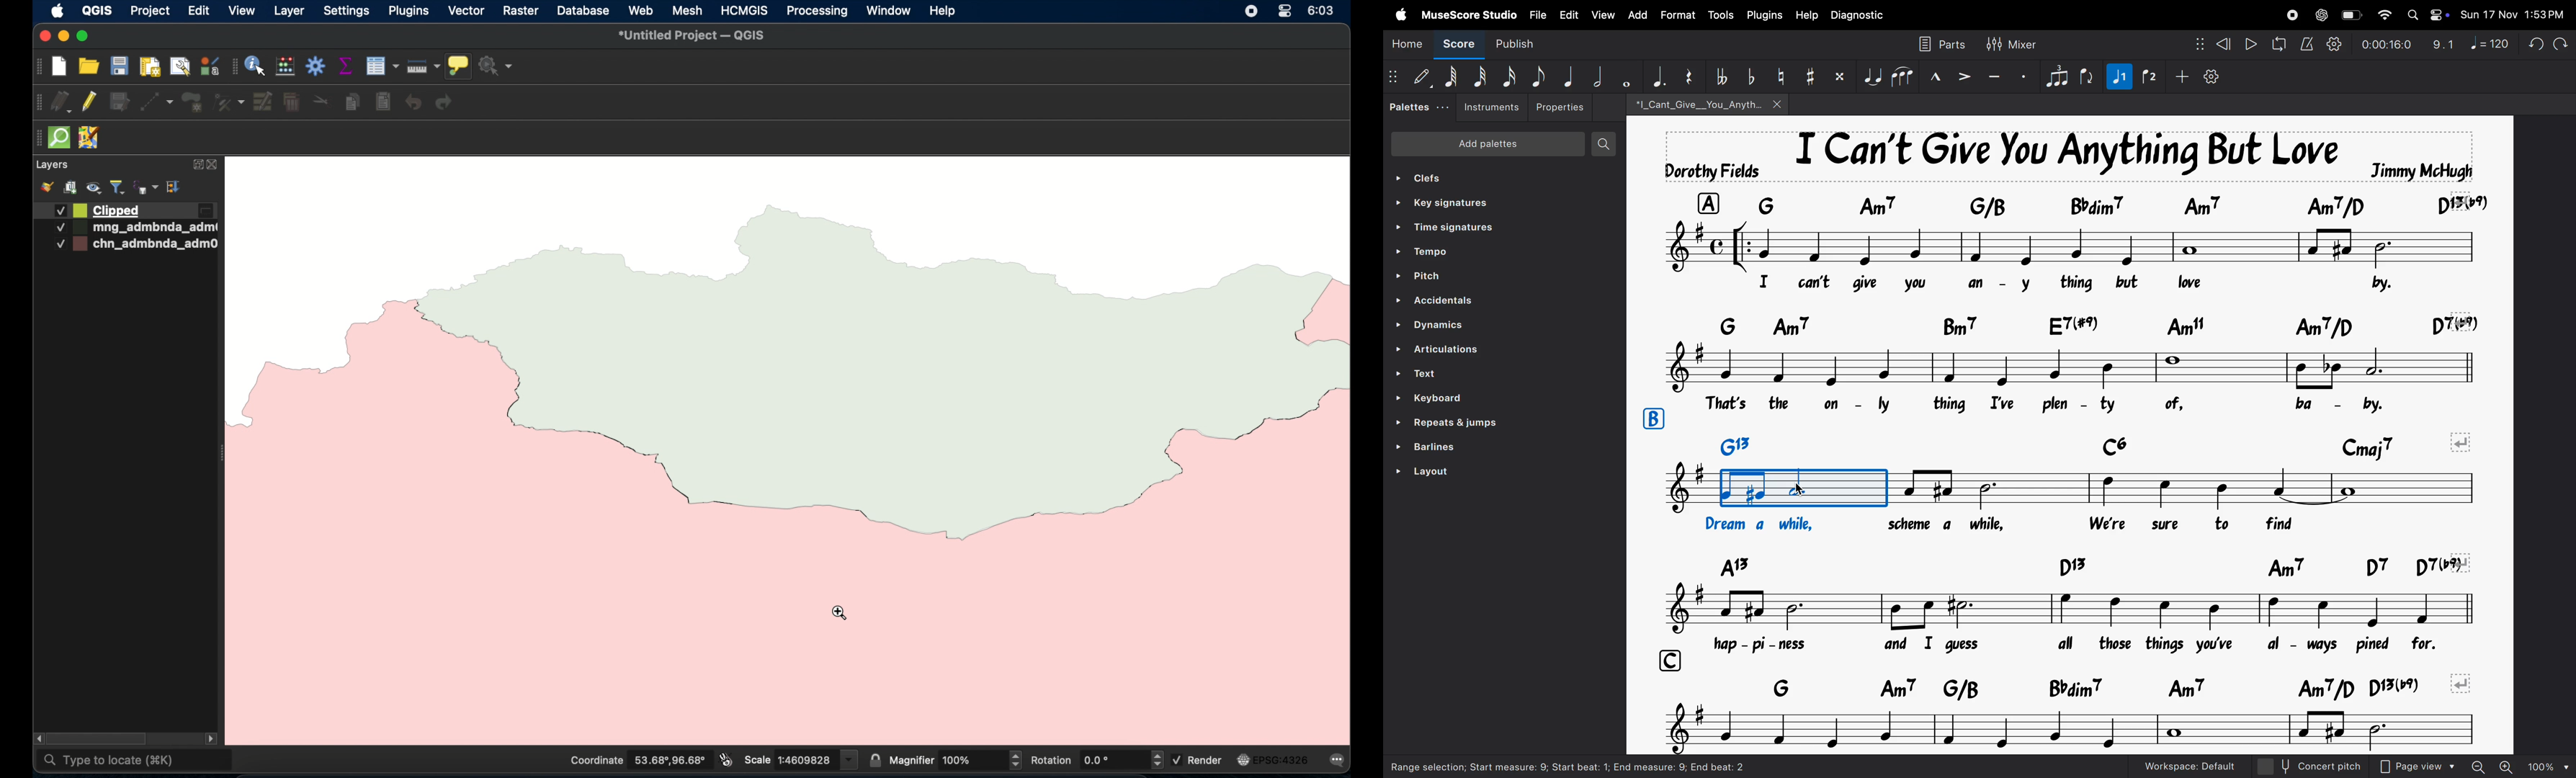 The width and height of the screenshot is (2576, 784). Describe the element at coordinates (1653, 418) in the screenshot. I see `row` at that location.